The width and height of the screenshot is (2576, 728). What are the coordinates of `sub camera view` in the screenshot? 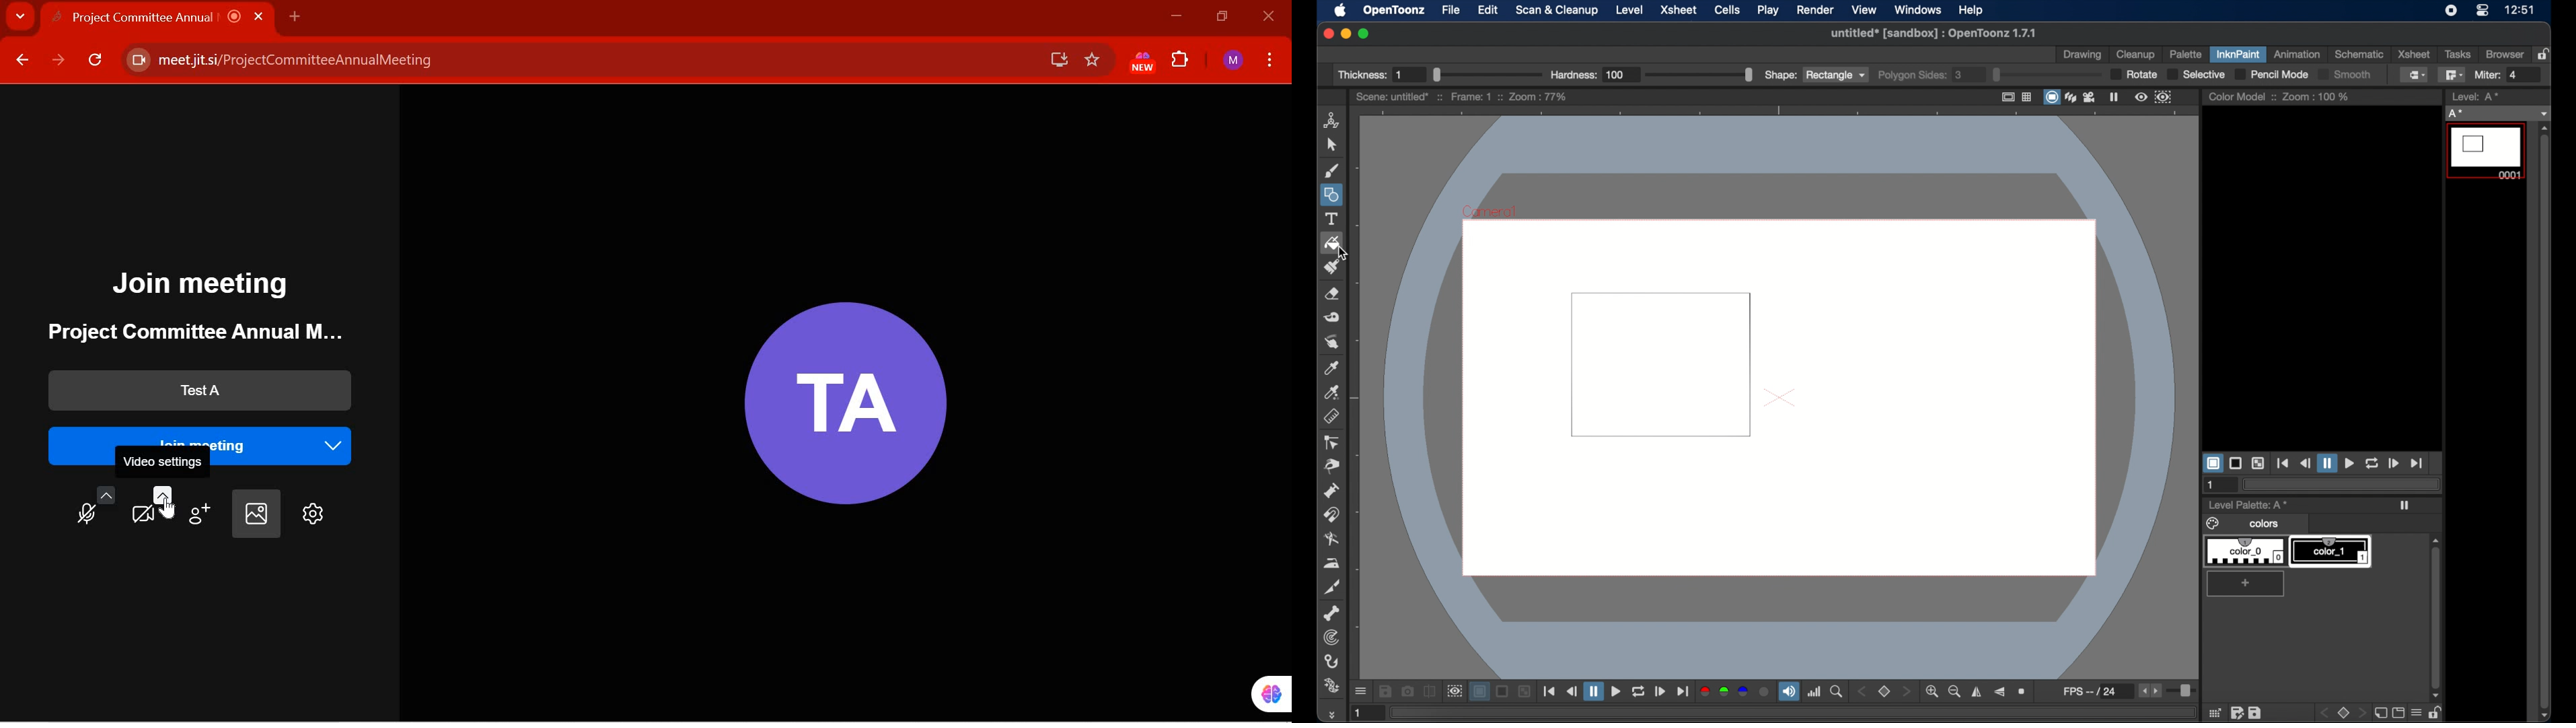 It's located at (1454, 692).